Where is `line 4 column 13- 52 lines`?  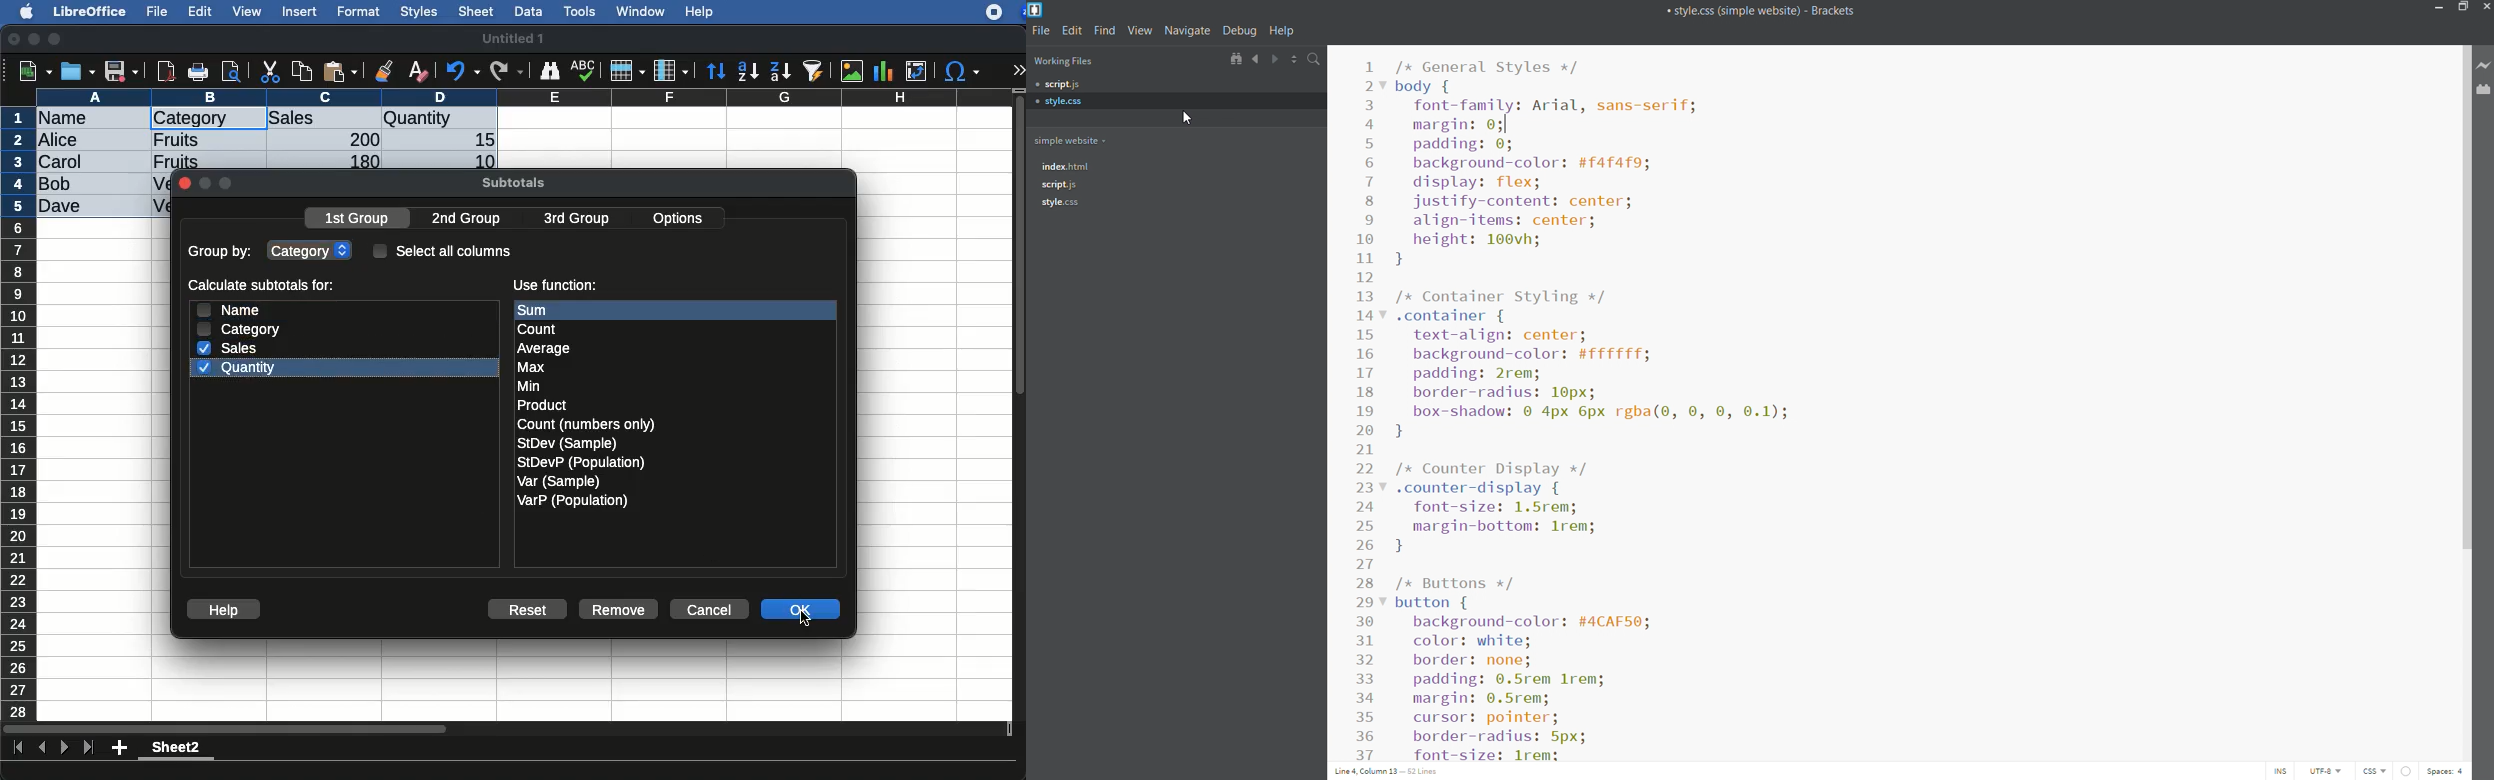
line 4 column 13- 52 lines is located at coordinates (1391, 770).